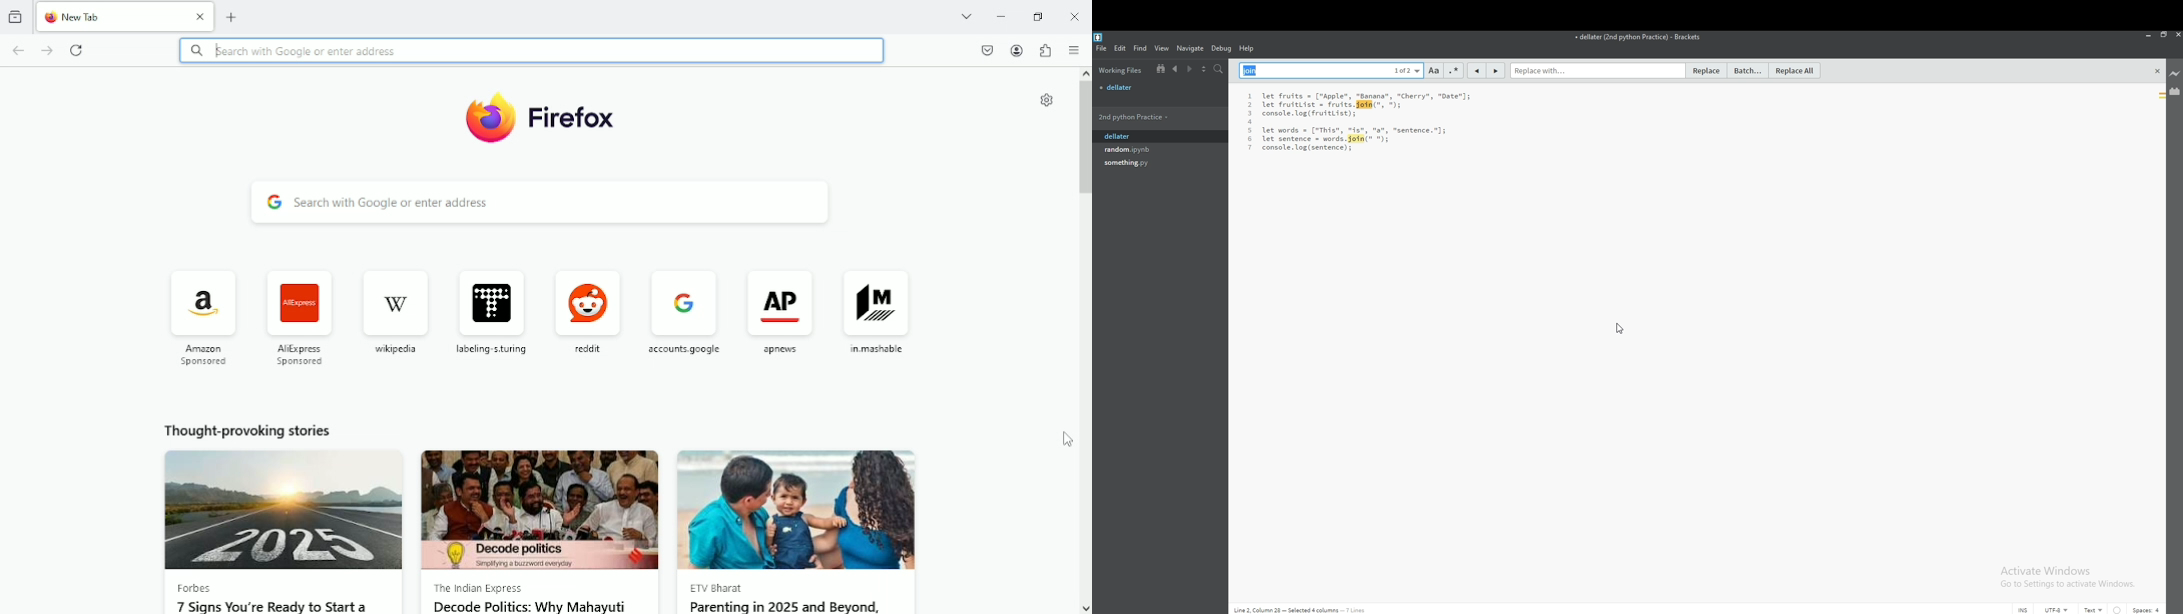  What do you see at coordinates (2095, 609) in the screenshot?
I see `text` at bounding box center [2095, 609].